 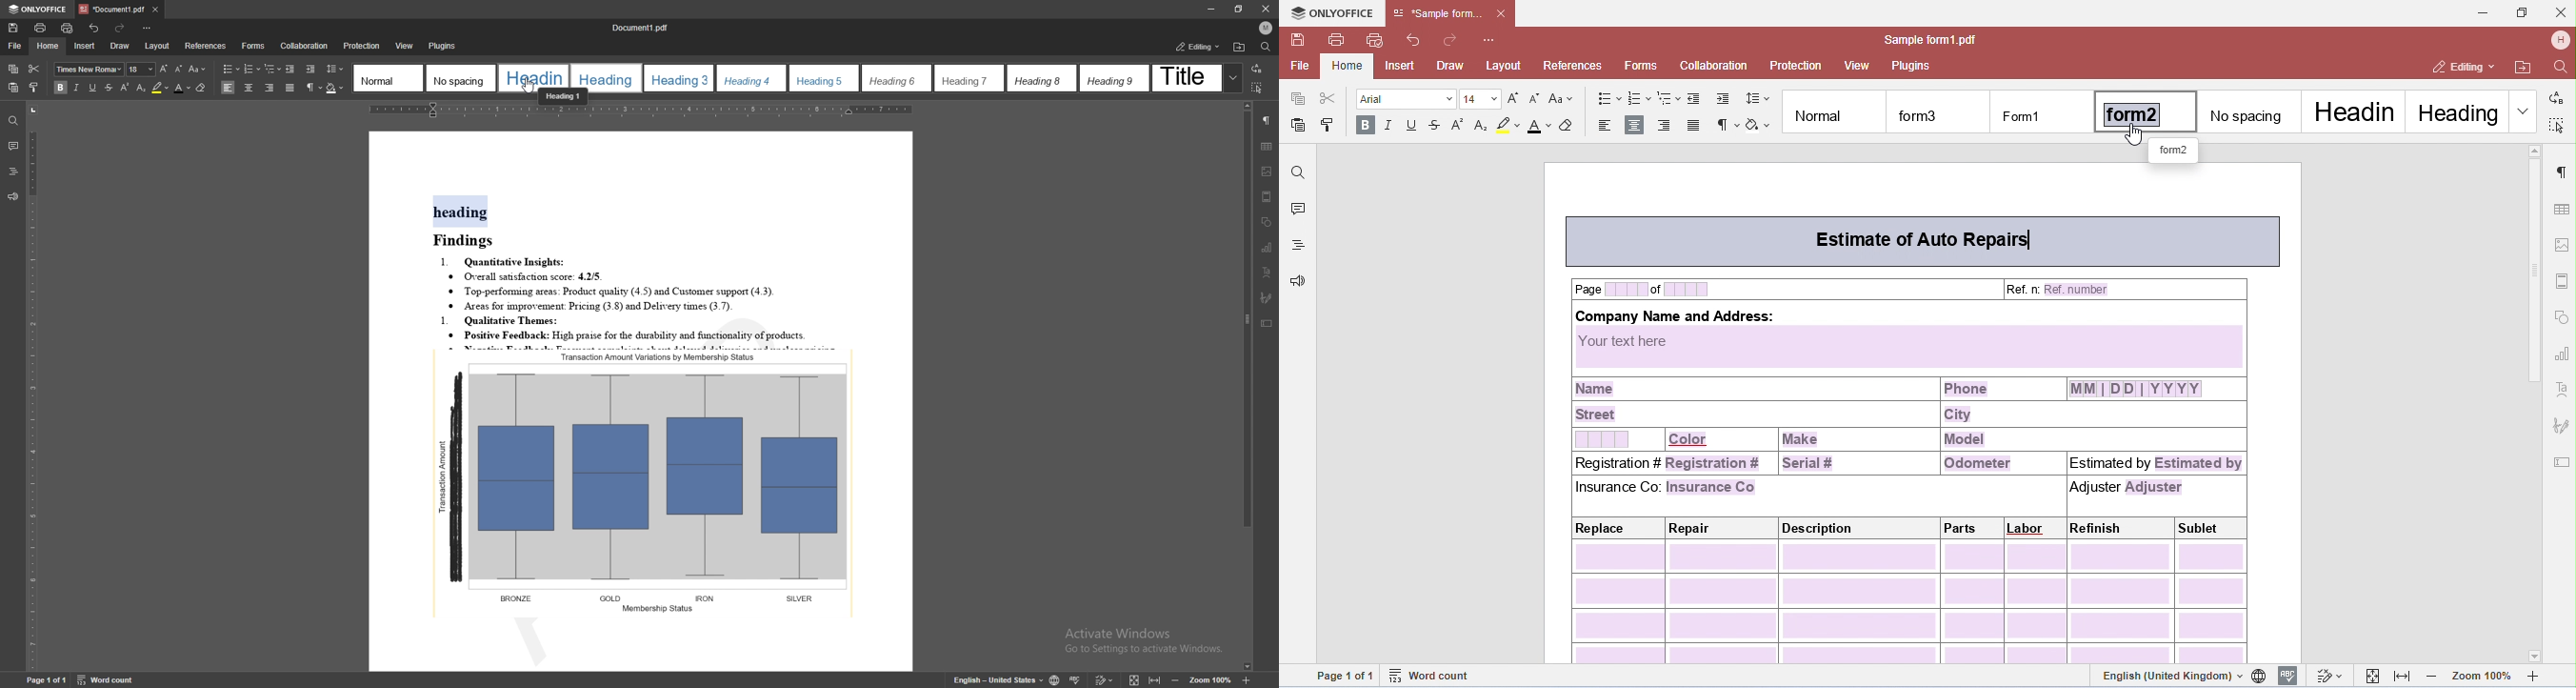 I want to click on select, so click(x=1258, y=87).